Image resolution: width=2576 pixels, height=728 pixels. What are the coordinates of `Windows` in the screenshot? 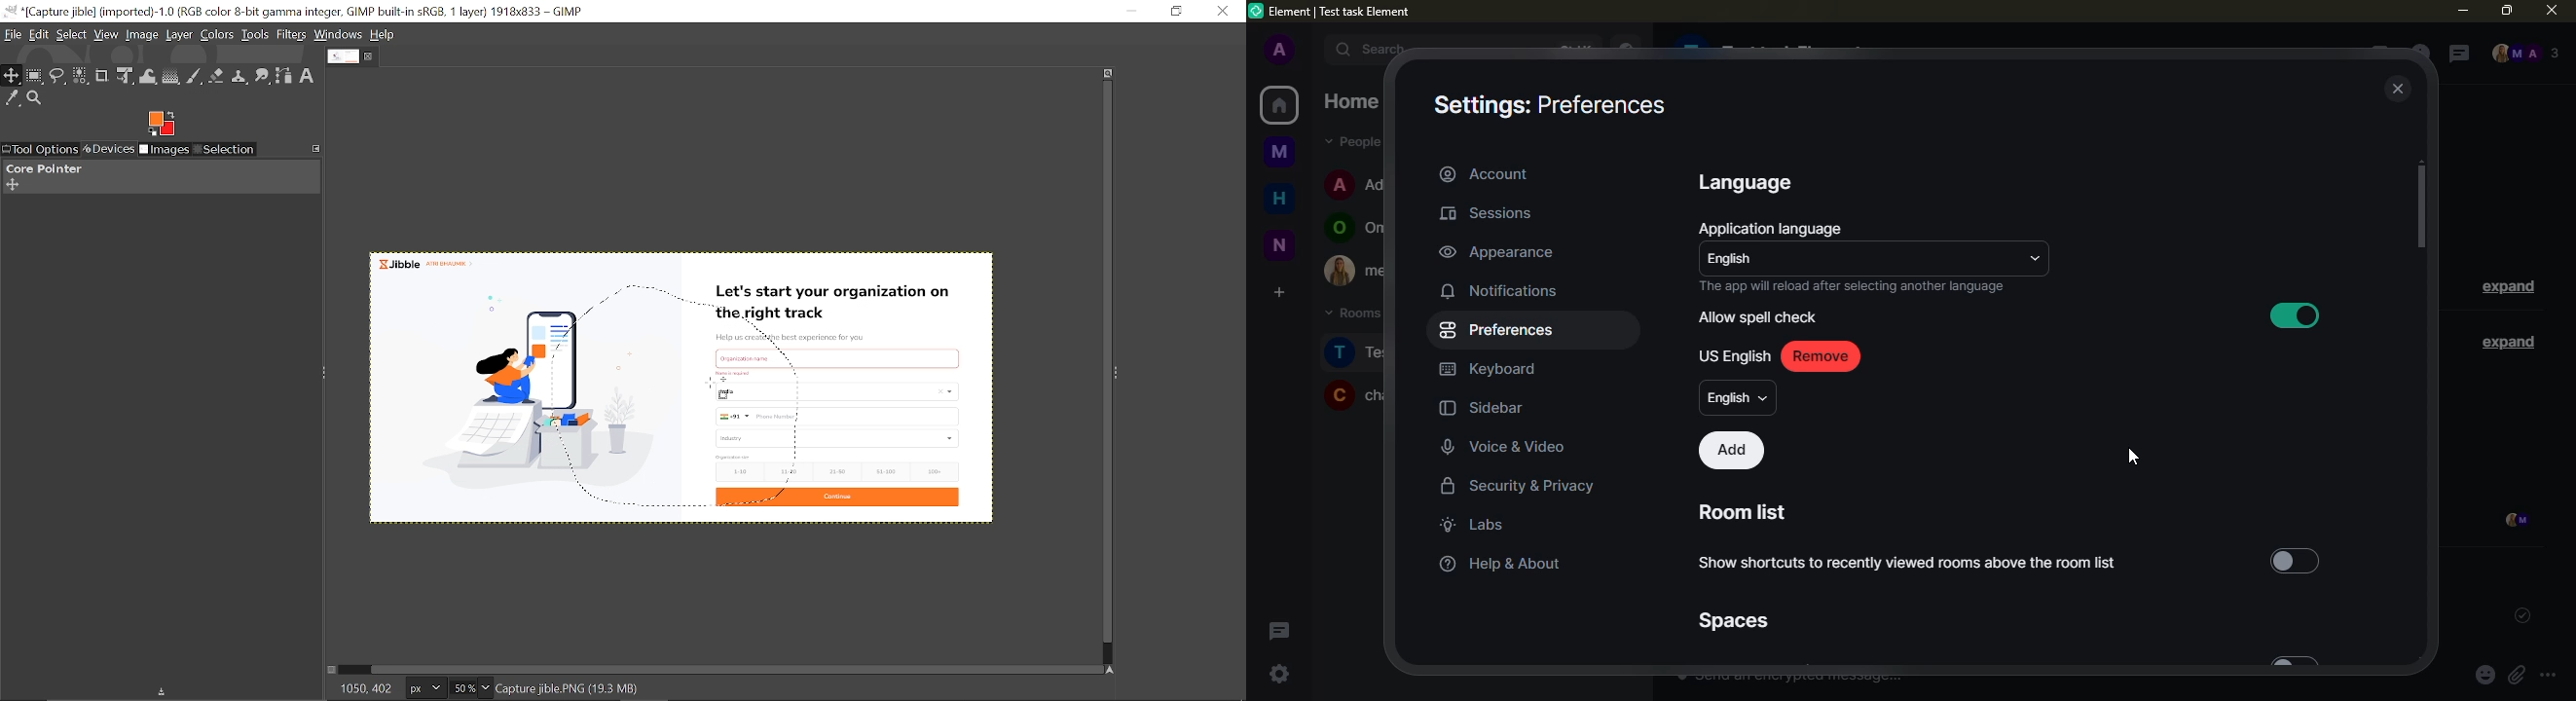 It's located at (338, 34).